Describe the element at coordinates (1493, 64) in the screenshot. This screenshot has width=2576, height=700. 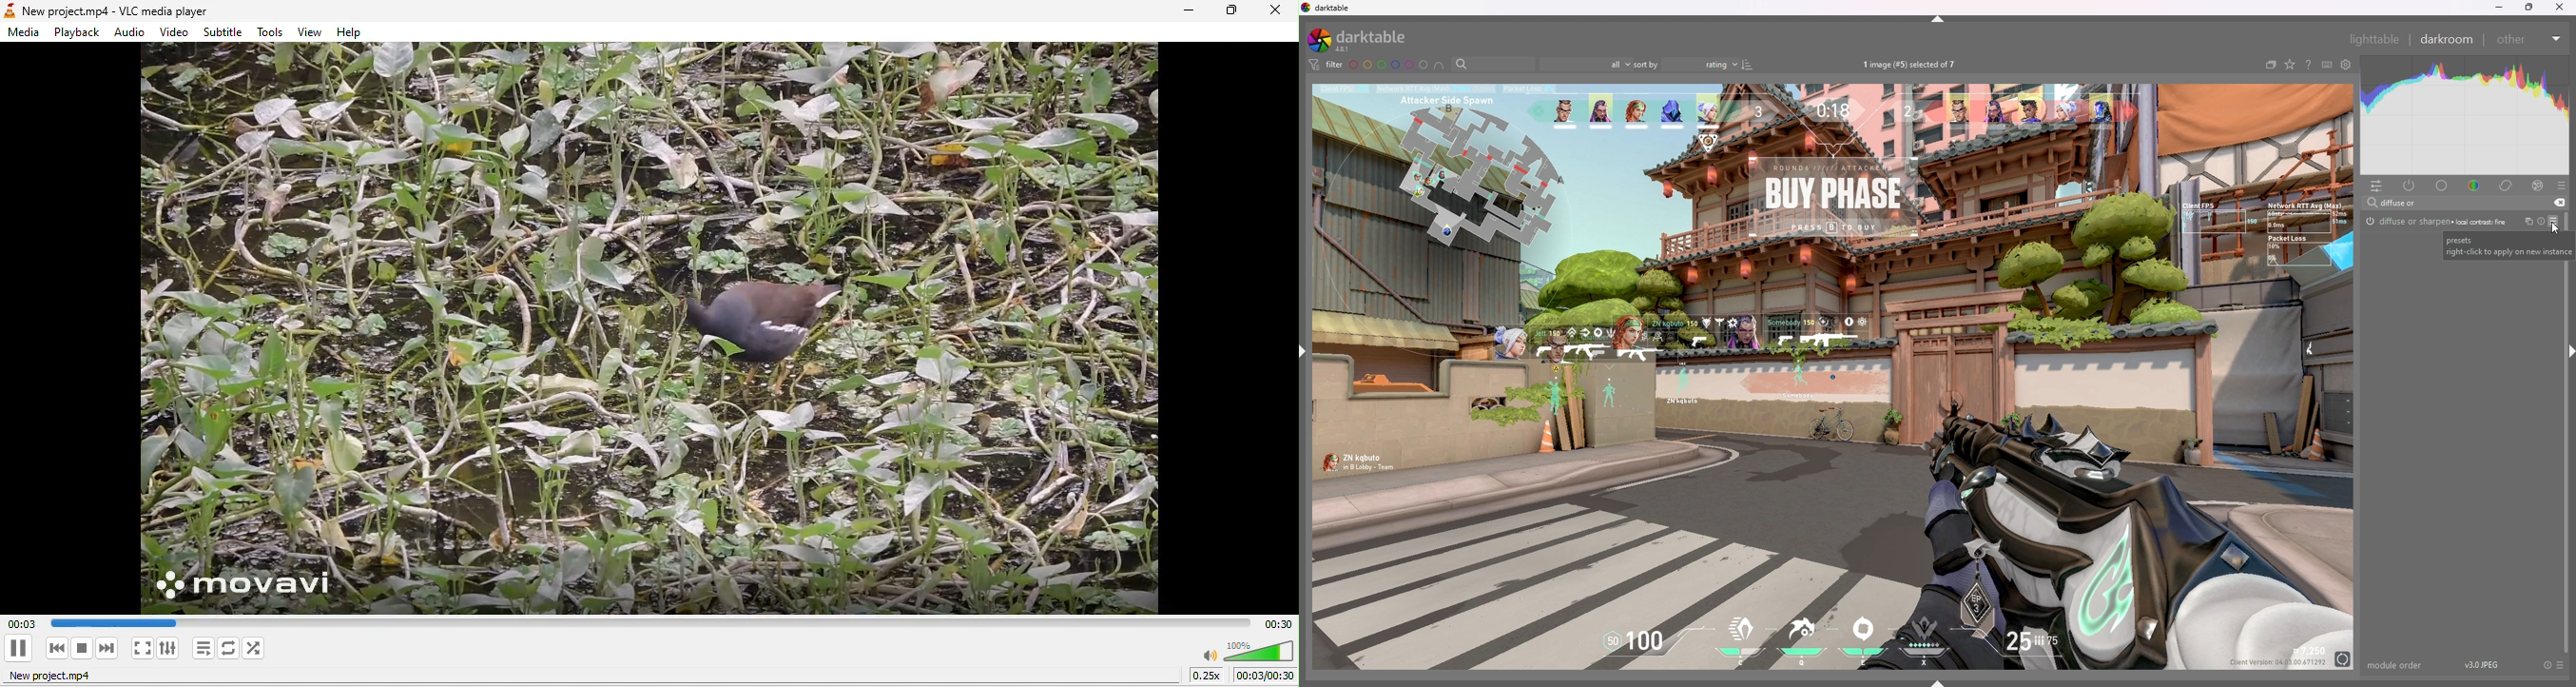
I see `filter by text` at that location.